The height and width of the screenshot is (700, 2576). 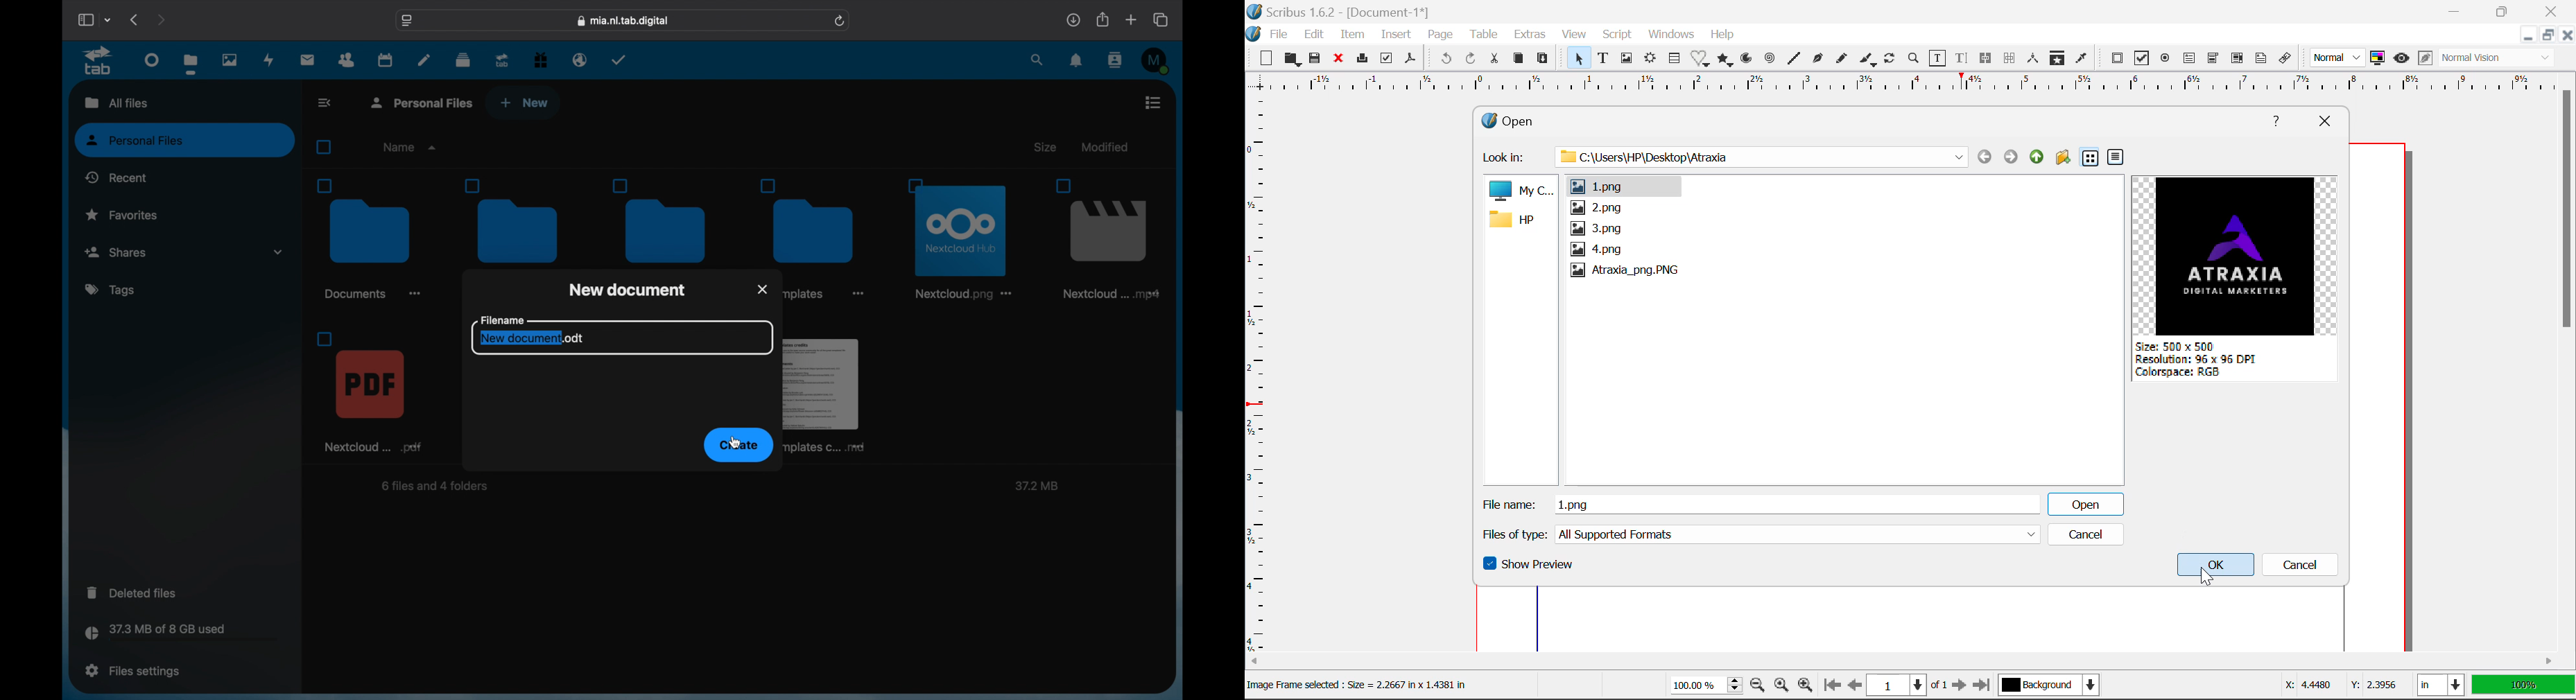 What do you see at coordinates (327, 147) in the screenshot?
I see `checkbox` at bounding box center [327, 147].